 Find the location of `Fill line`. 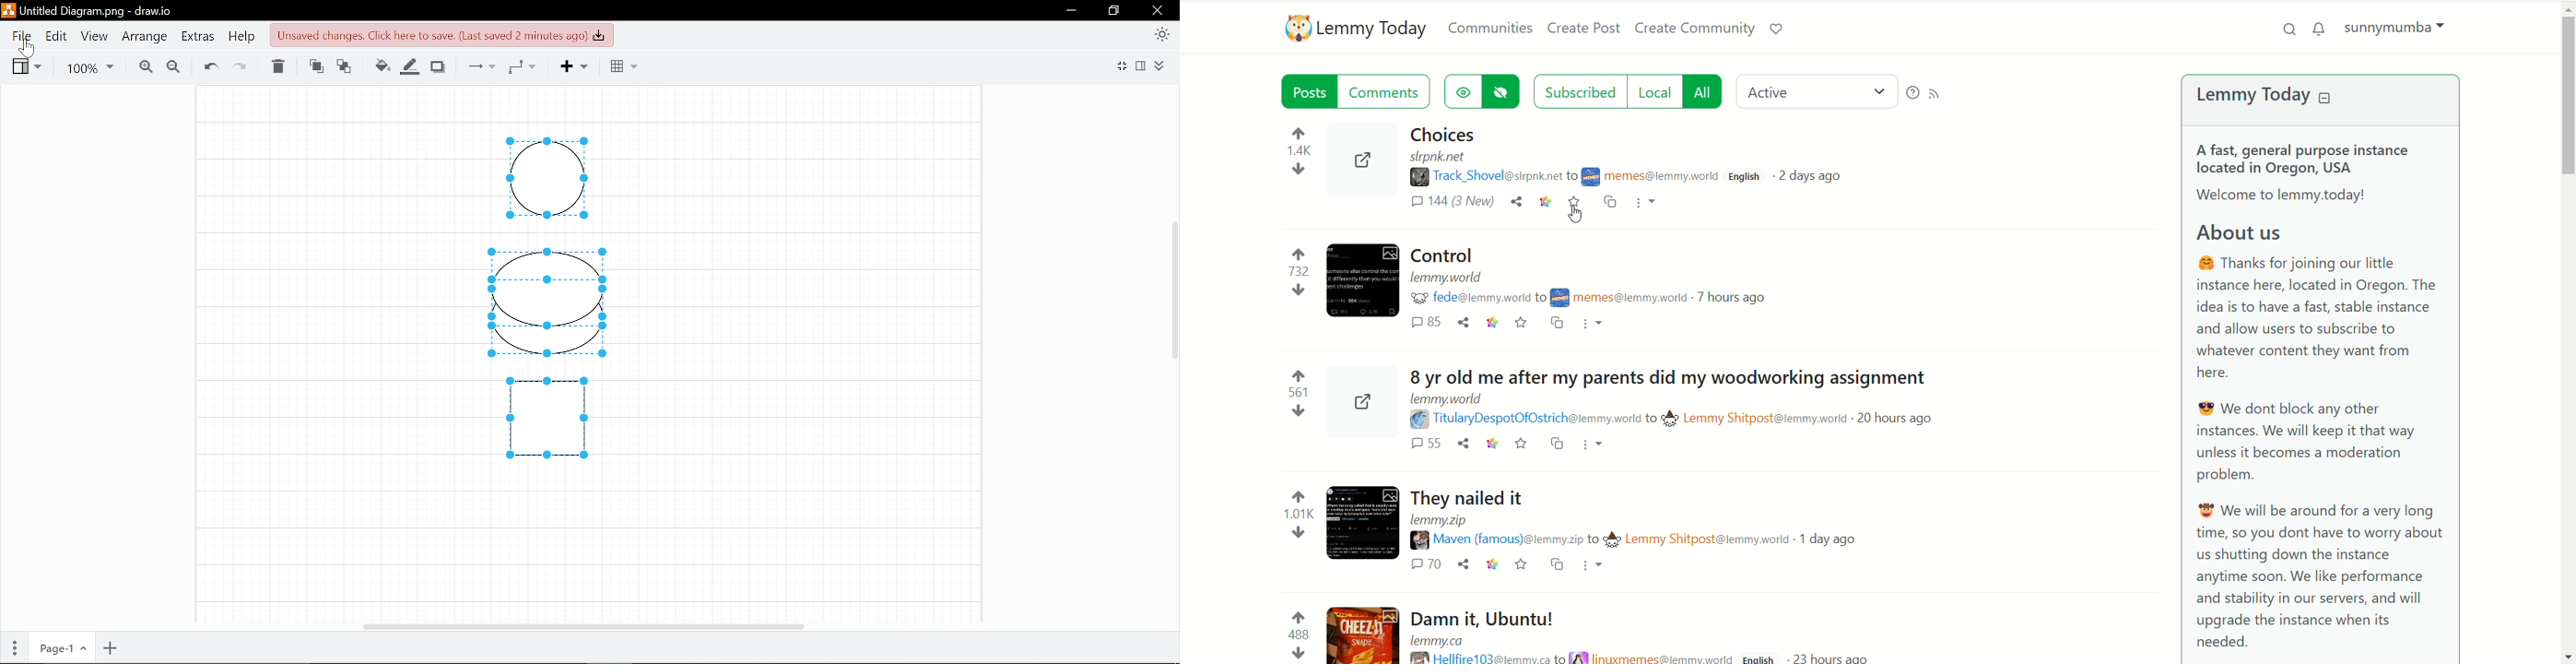

Fill line is located at coordinates (410, 66).